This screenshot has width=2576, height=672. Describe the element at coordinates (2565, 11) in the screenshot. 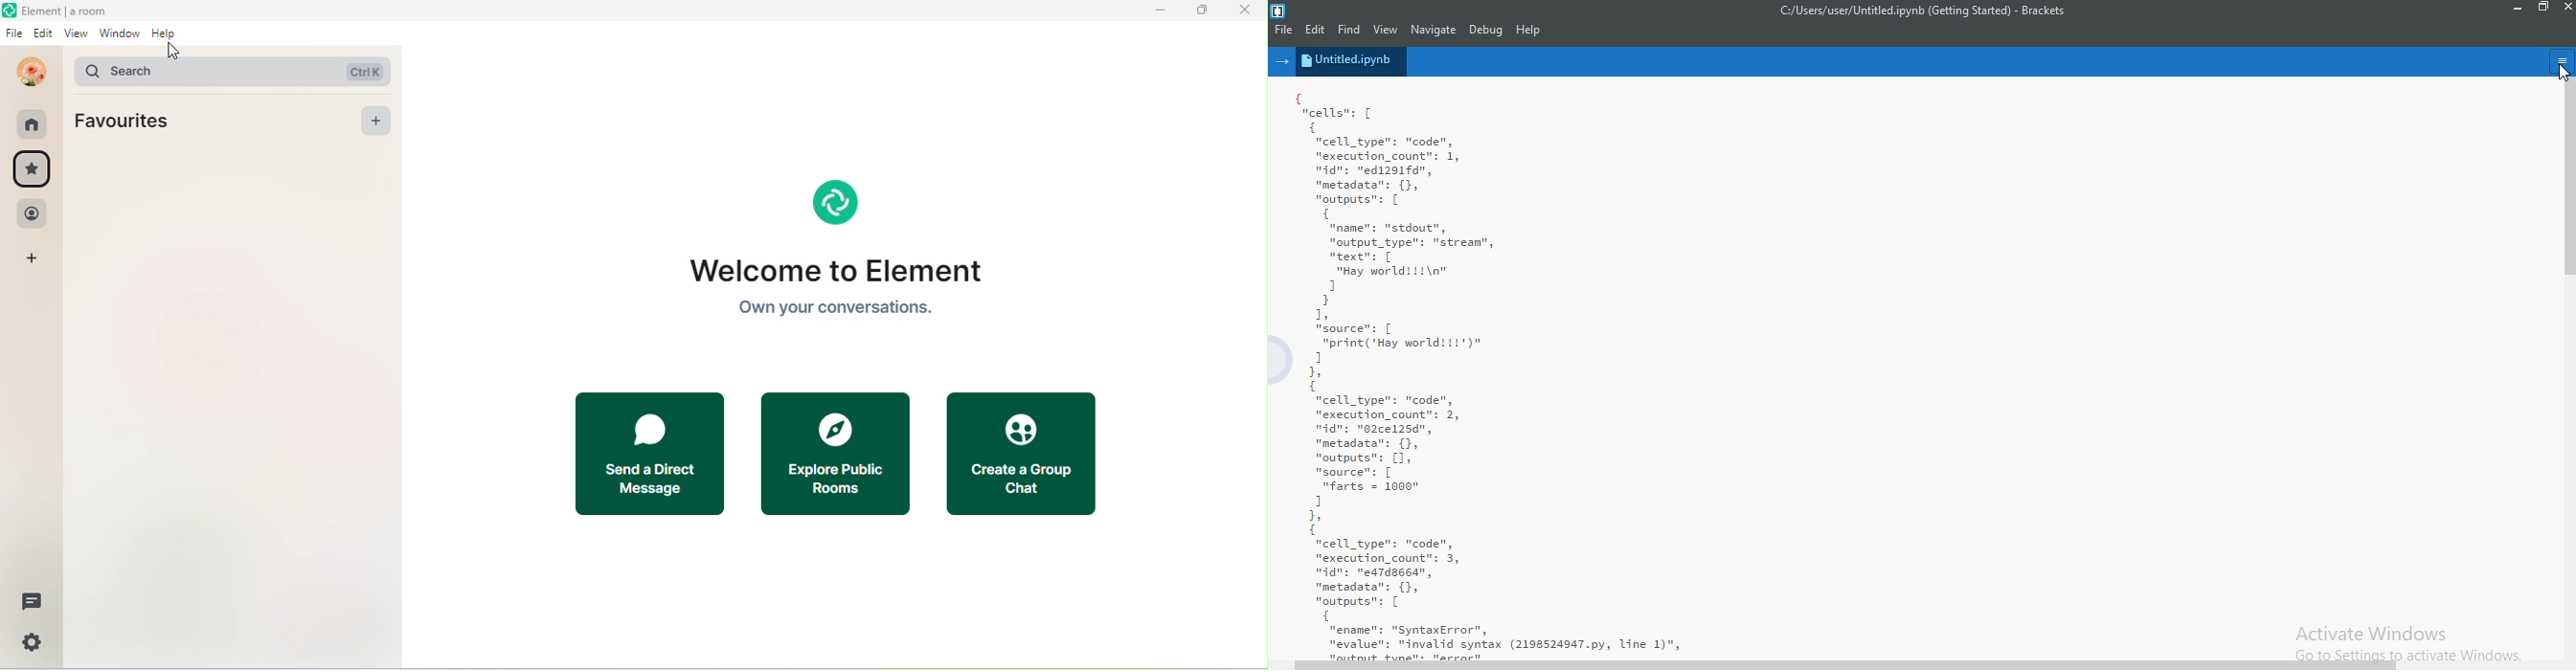

I see `close` at that location.